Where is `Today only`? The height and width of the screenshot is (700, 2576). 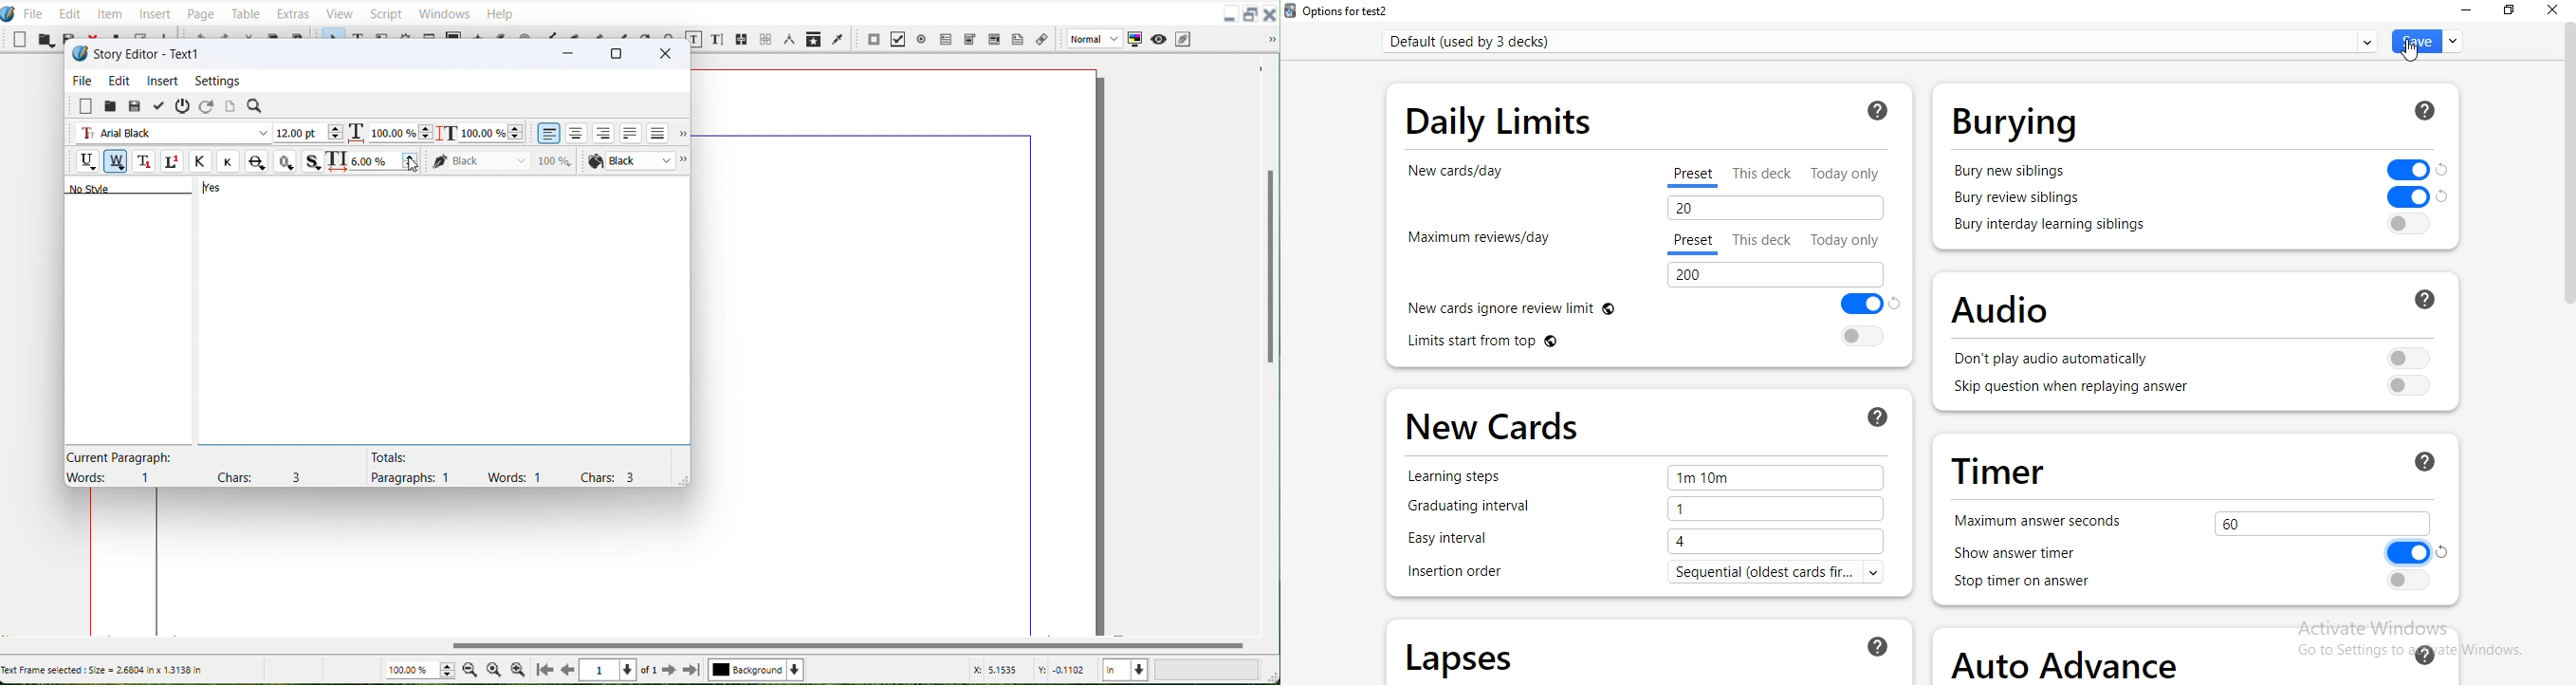
Today only is located at coordinates (1849, 239).